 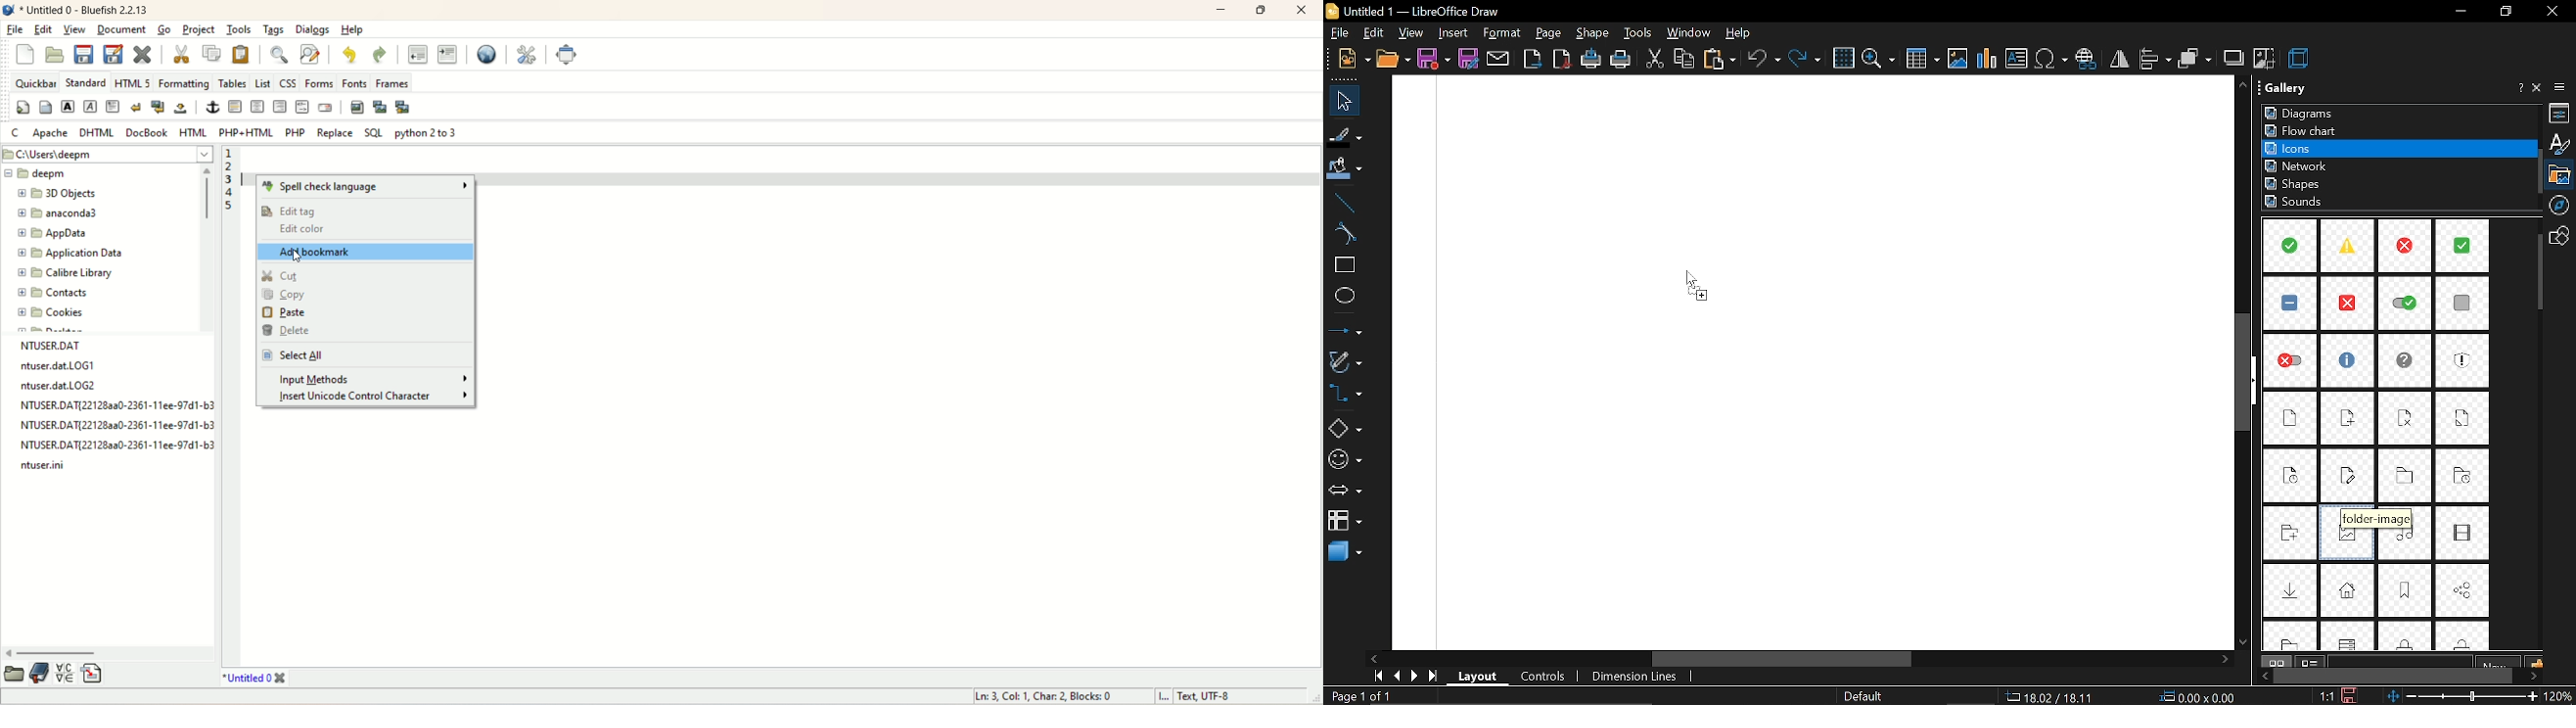 I want to click on undo, so click(x=347, y=53).